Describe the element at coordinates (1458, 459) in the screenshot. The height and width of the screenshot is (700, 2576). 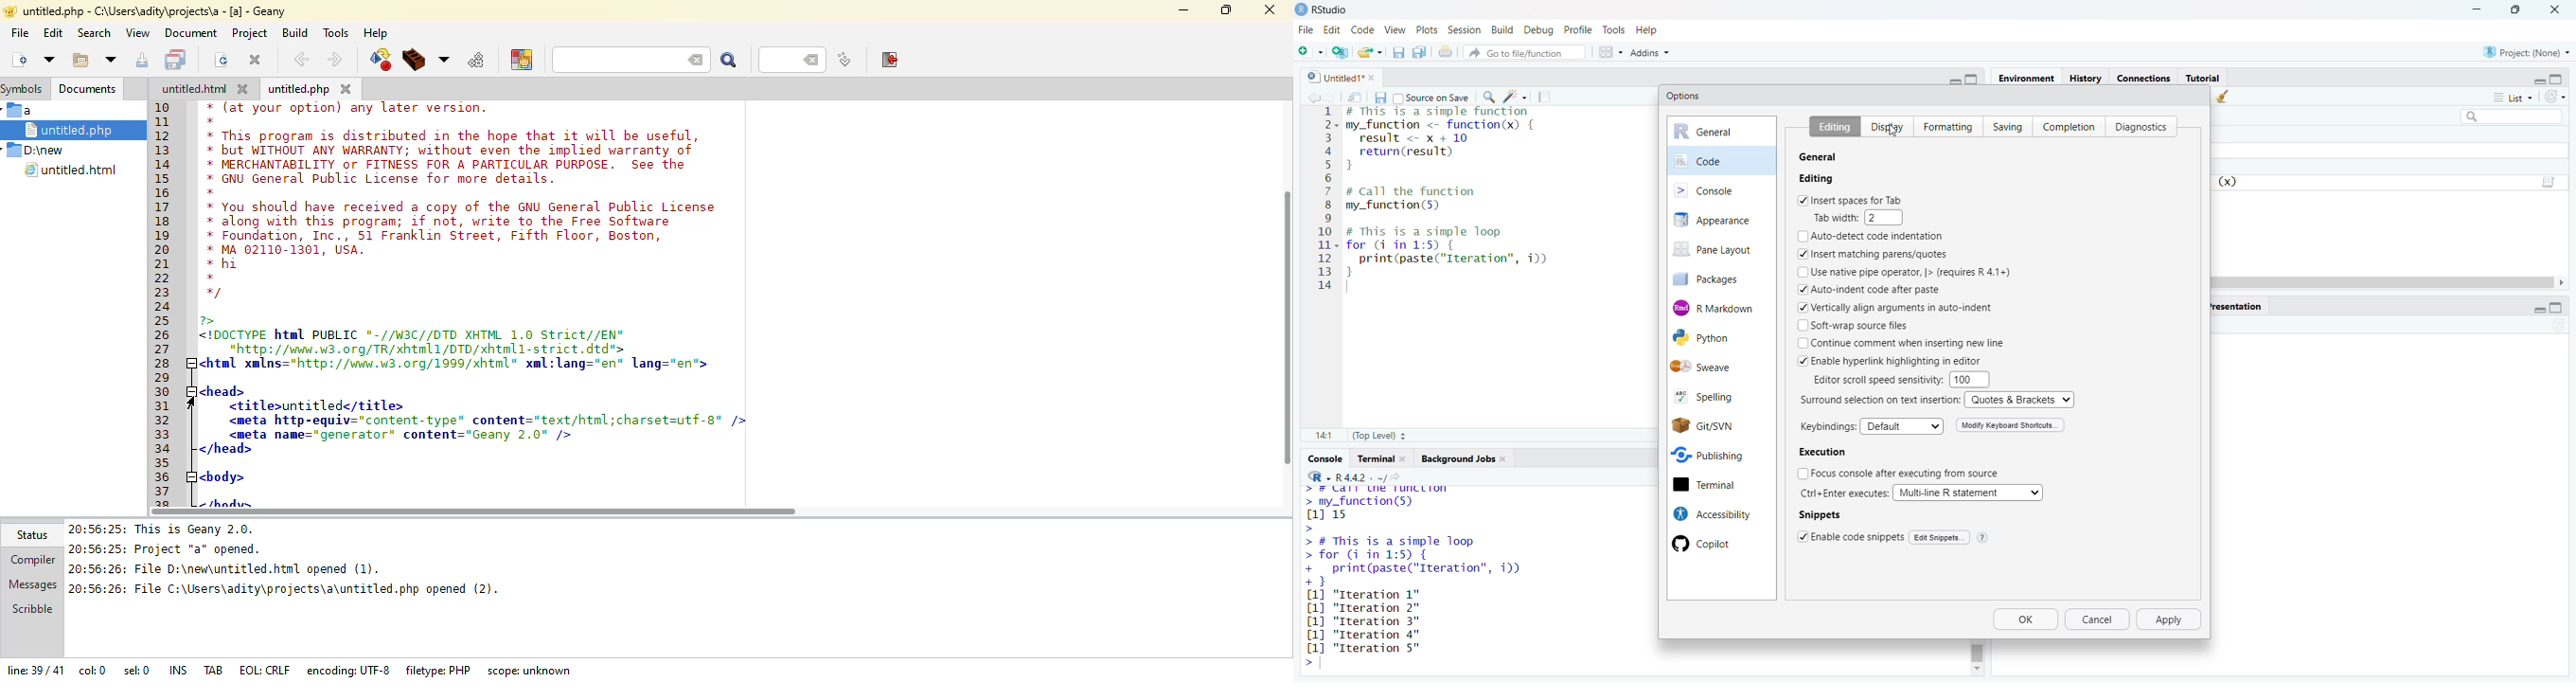
I see `Background jobs` at that location.